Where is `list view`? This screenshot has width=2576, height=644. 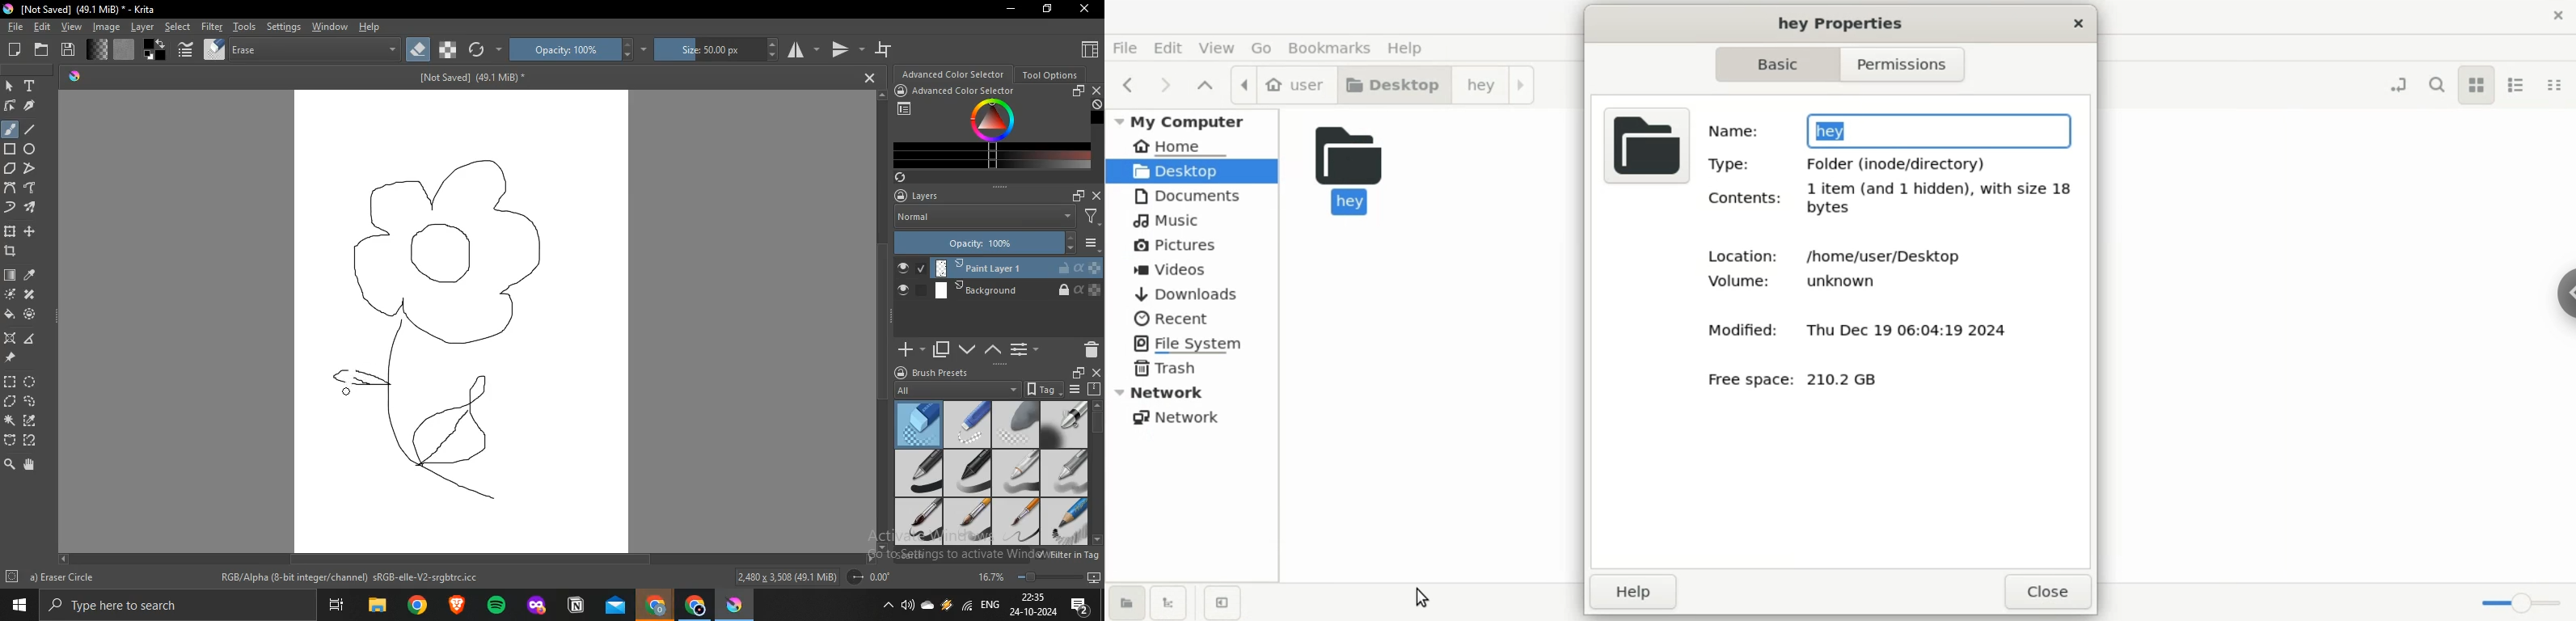
list view is located at coordinates (2515, 84).